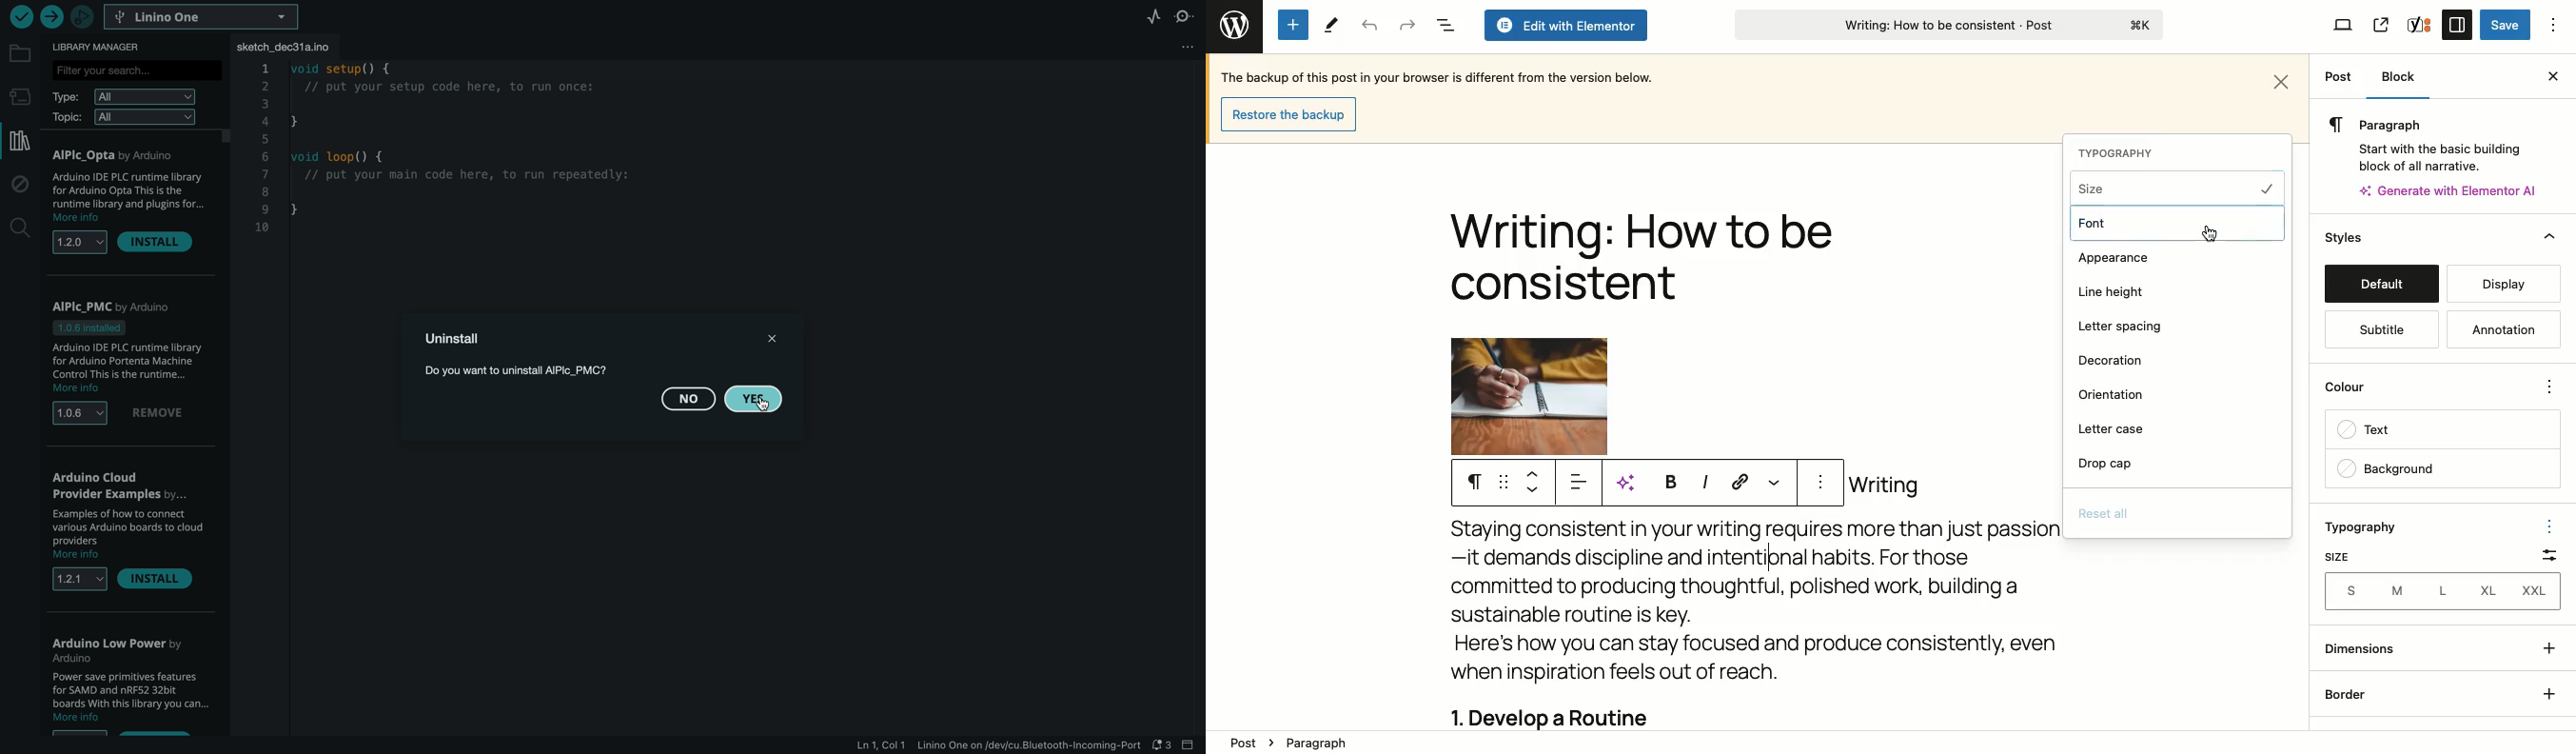  I want to click on Close, so click(2549, 76).